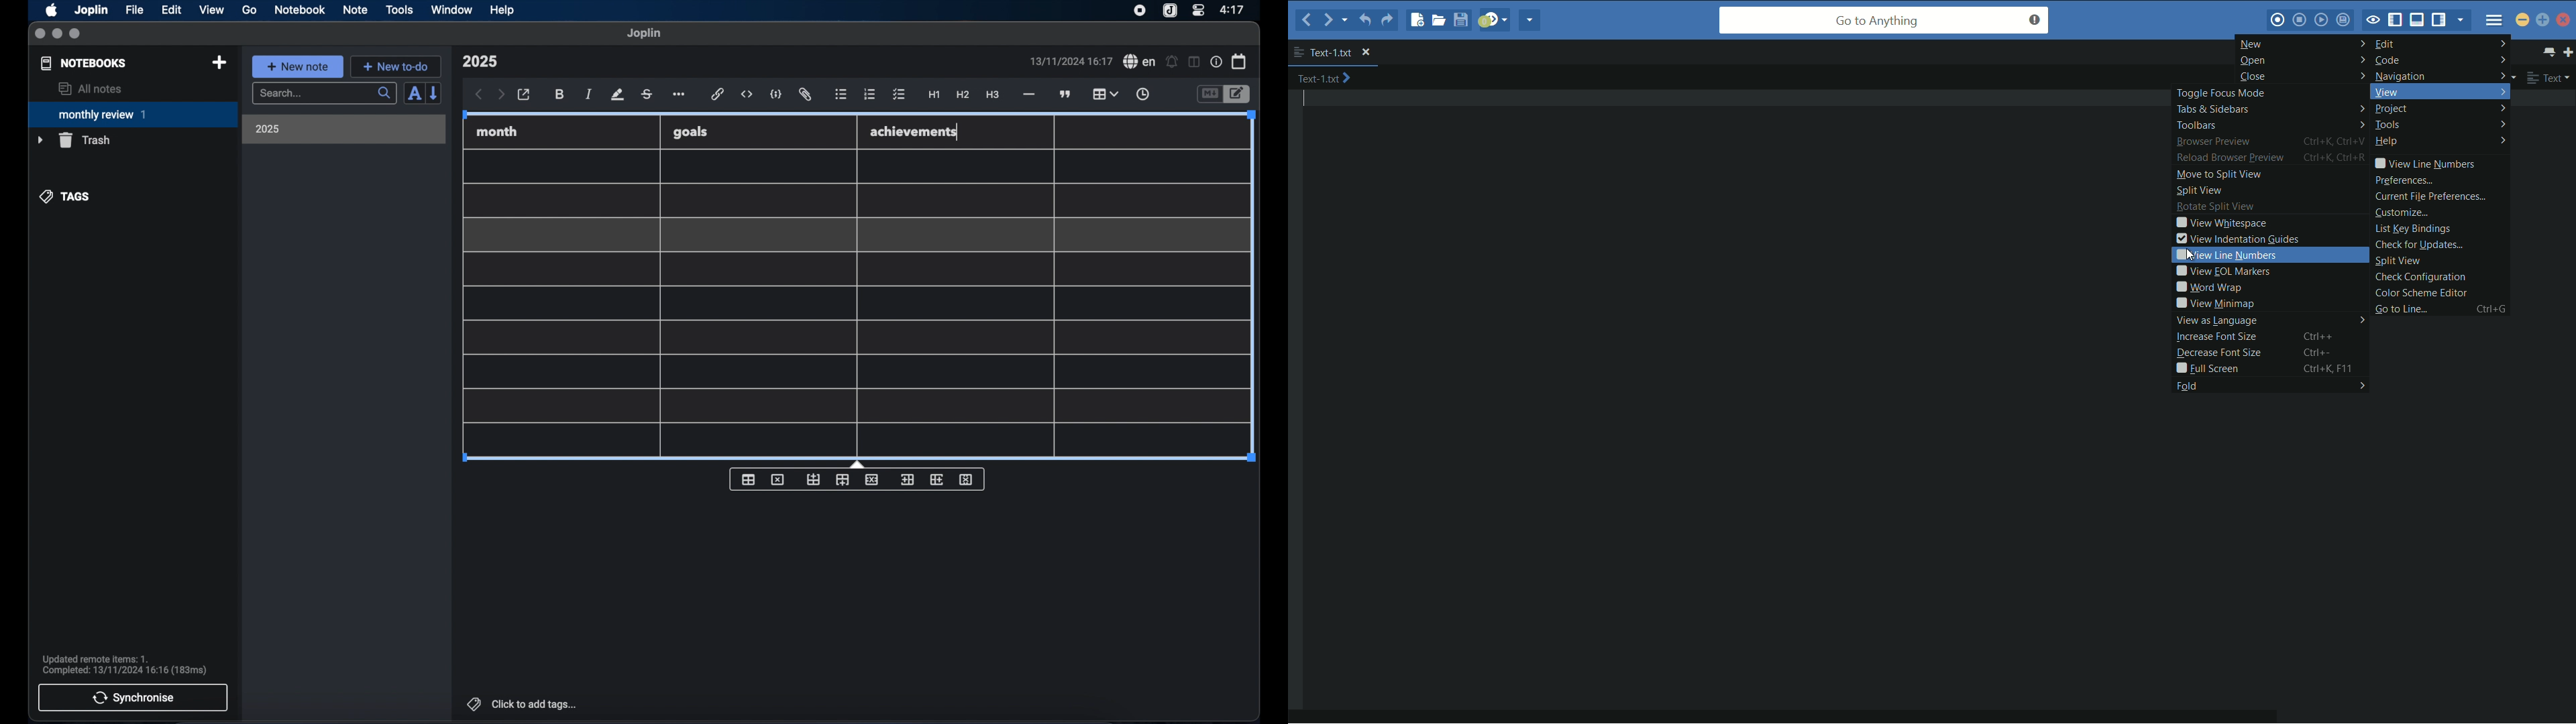  What do you see at coordinates (297, 66) in the screenshot?
I see `new note` at bounding box center [297, 66].